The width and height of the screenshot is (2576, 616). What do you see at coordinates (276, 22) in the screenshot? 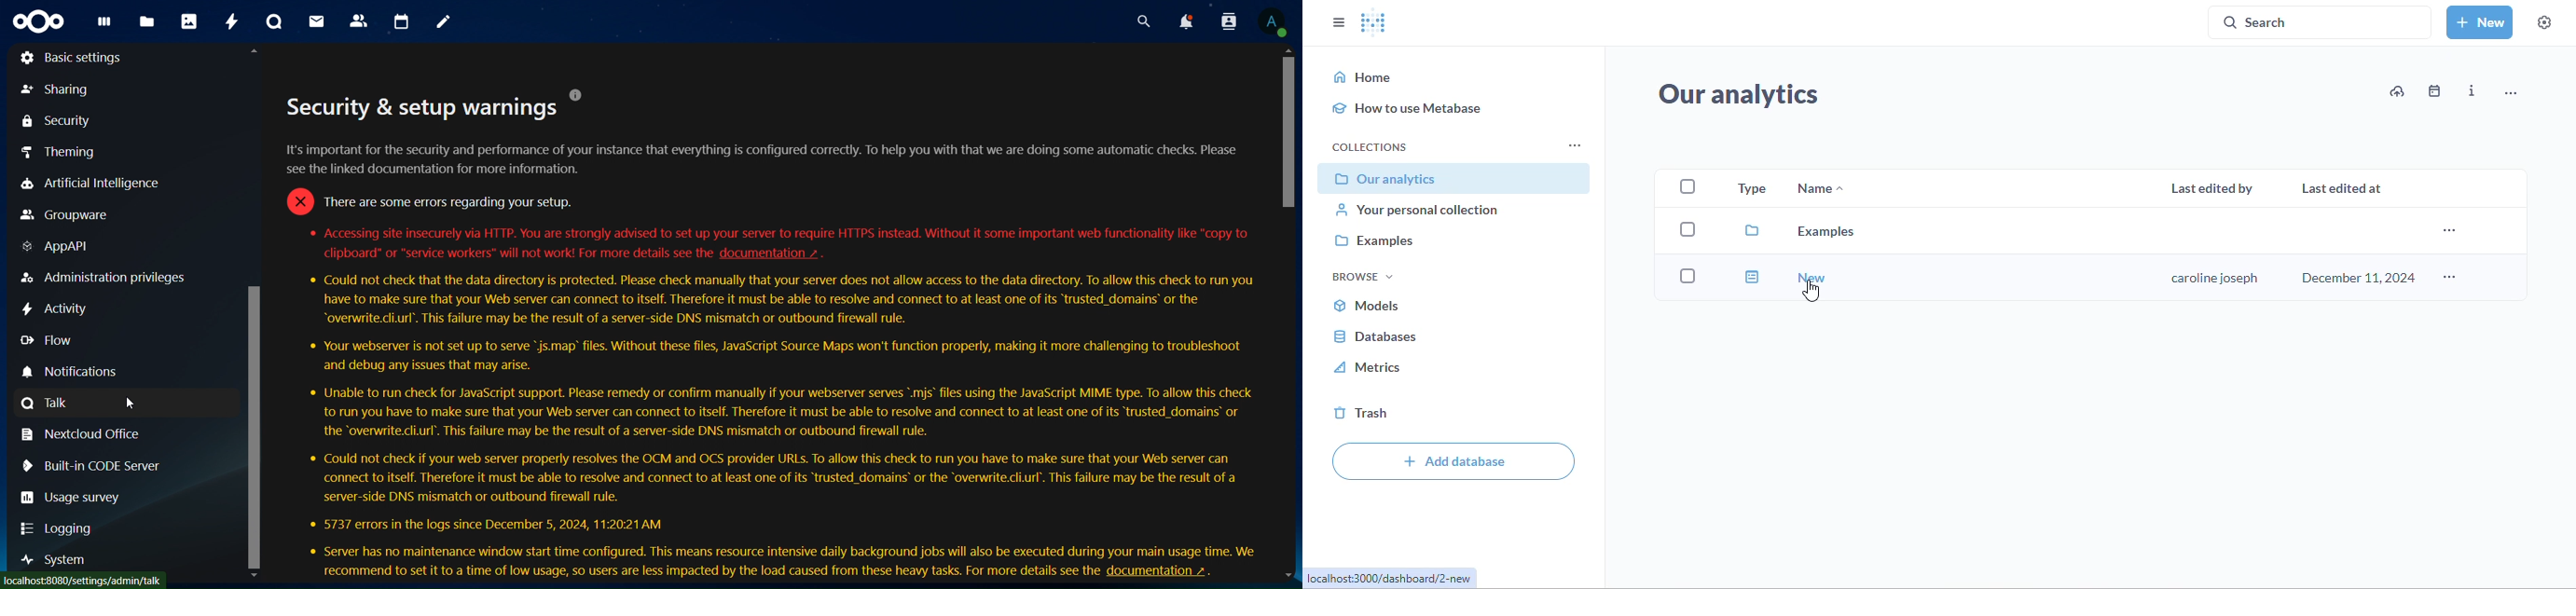
I see `talk` at bounding box center [276, 22].